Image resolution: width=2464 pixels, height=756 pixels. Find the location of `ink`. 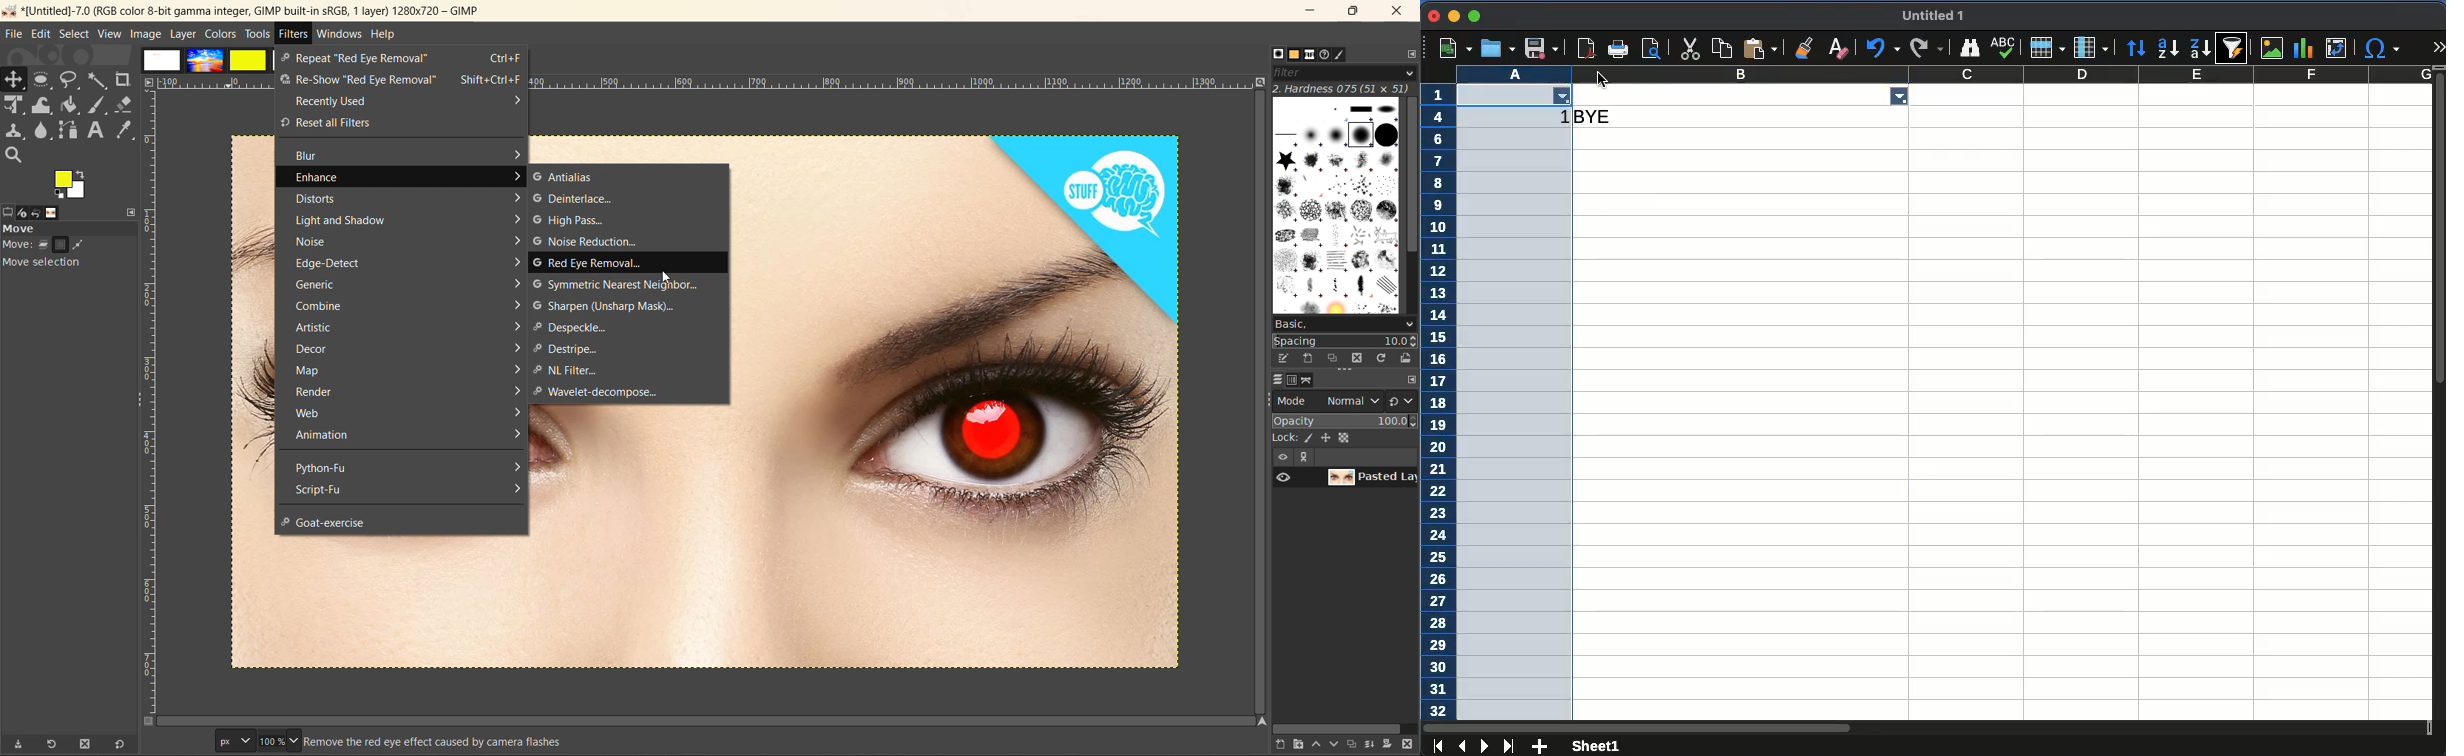

ink is located at coordinates (99, 105).